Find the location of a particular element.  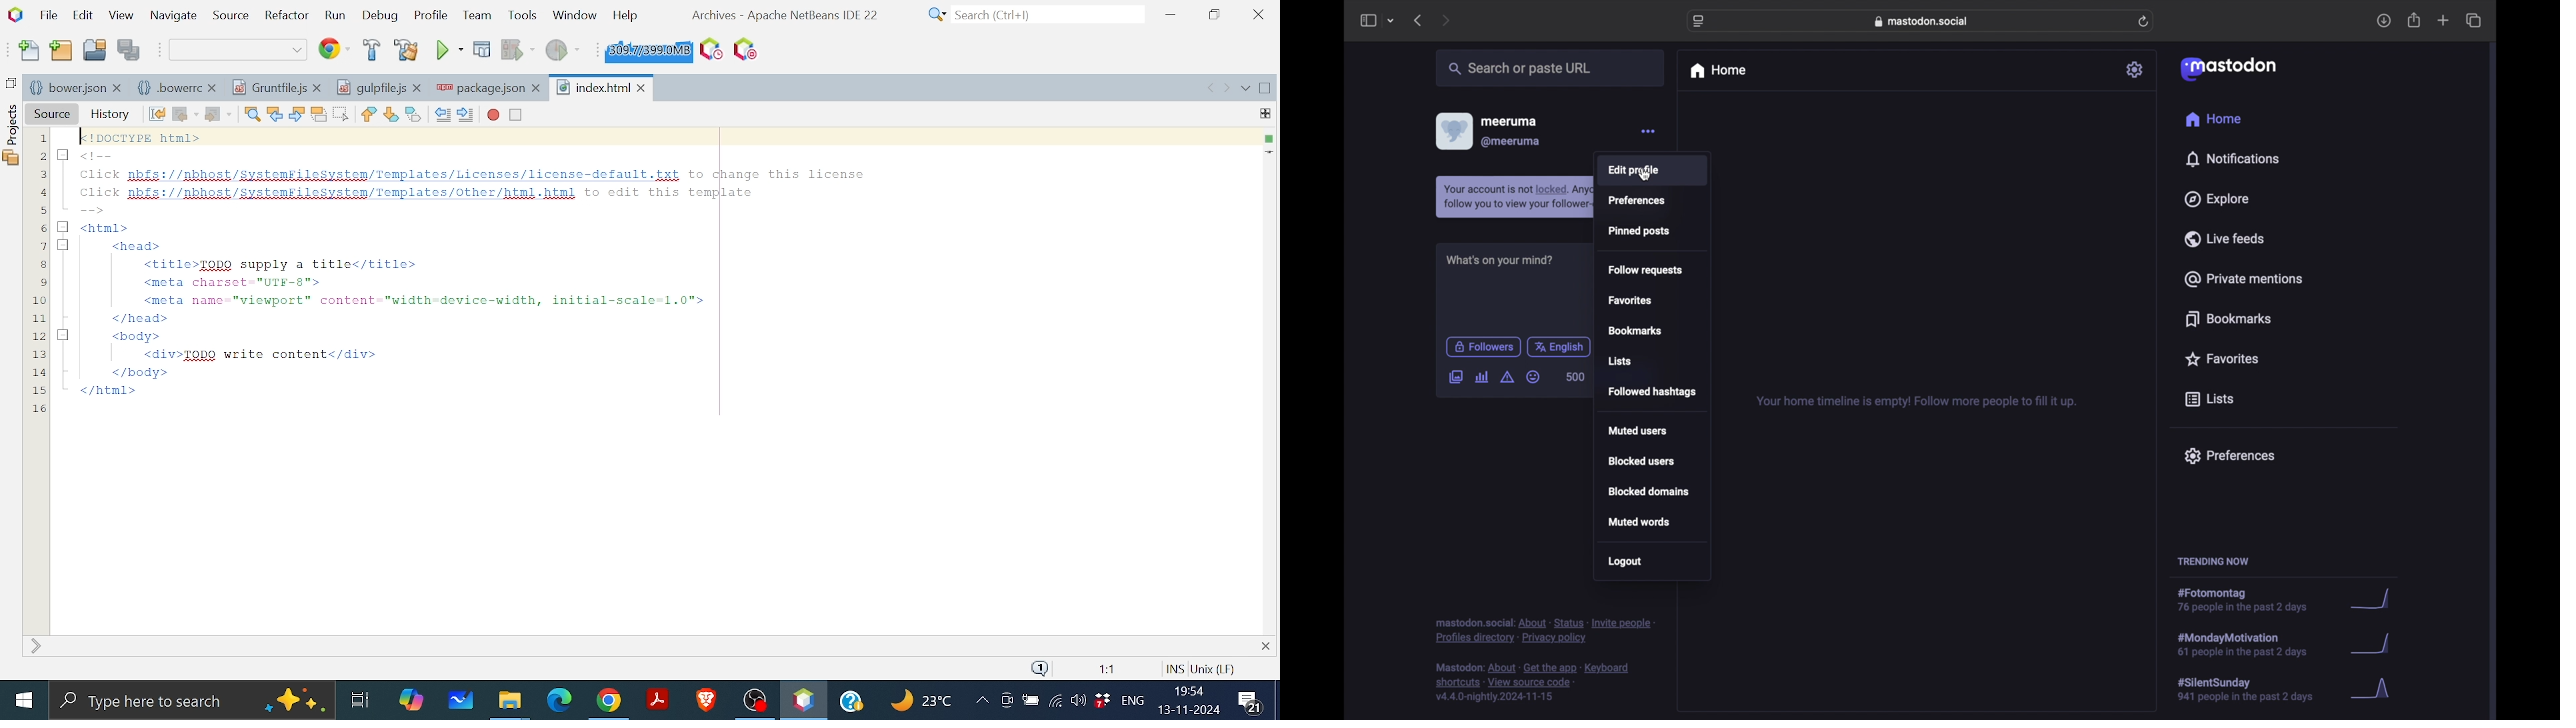

hashtag trend is located at coordinates (2287, 600).